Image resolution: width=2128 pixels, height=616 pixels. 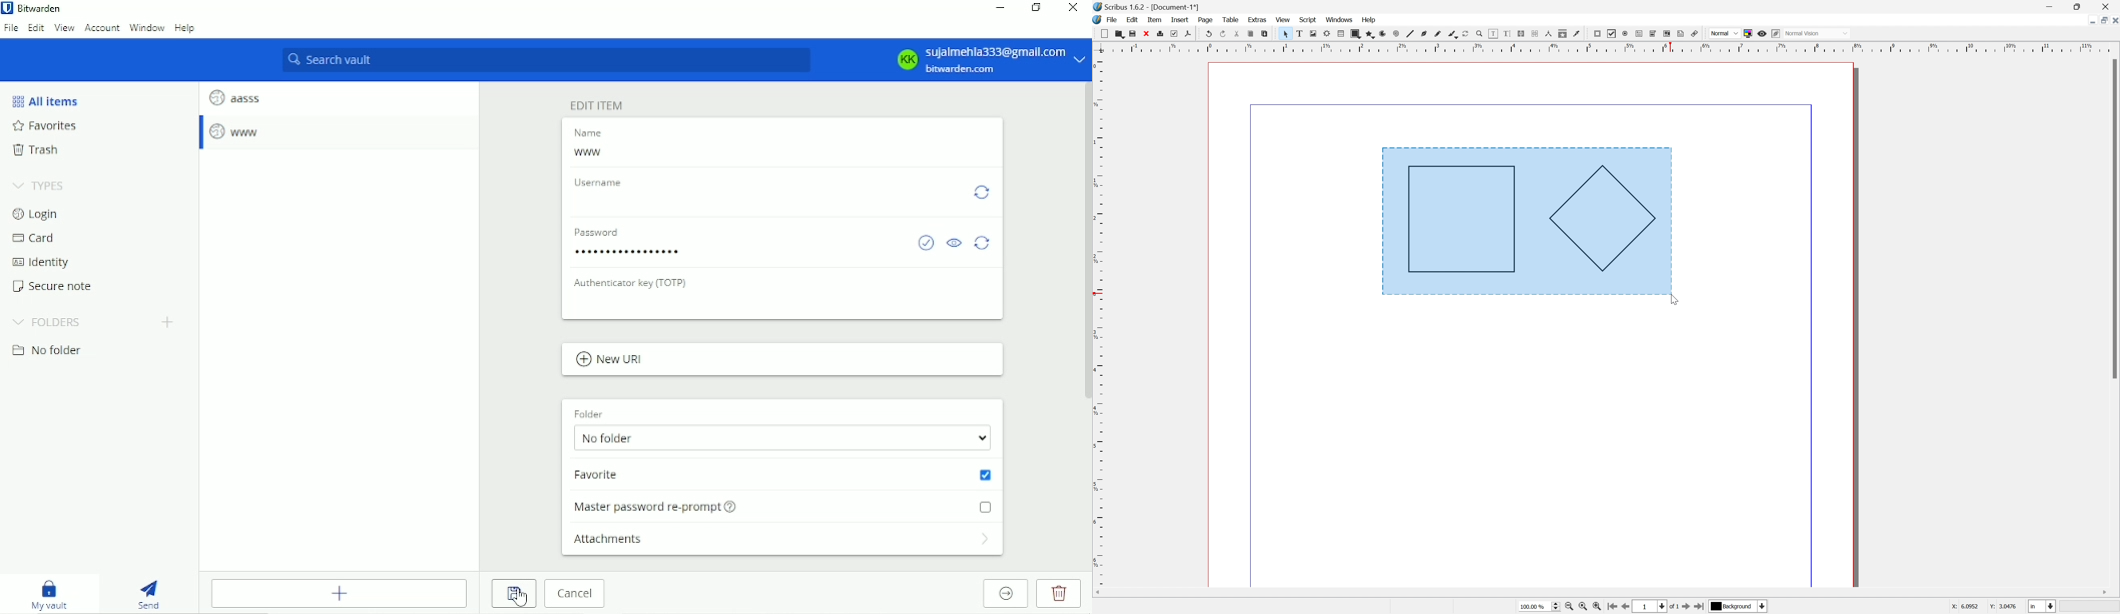 I want to click on undo, so click(x=1209, y=34).